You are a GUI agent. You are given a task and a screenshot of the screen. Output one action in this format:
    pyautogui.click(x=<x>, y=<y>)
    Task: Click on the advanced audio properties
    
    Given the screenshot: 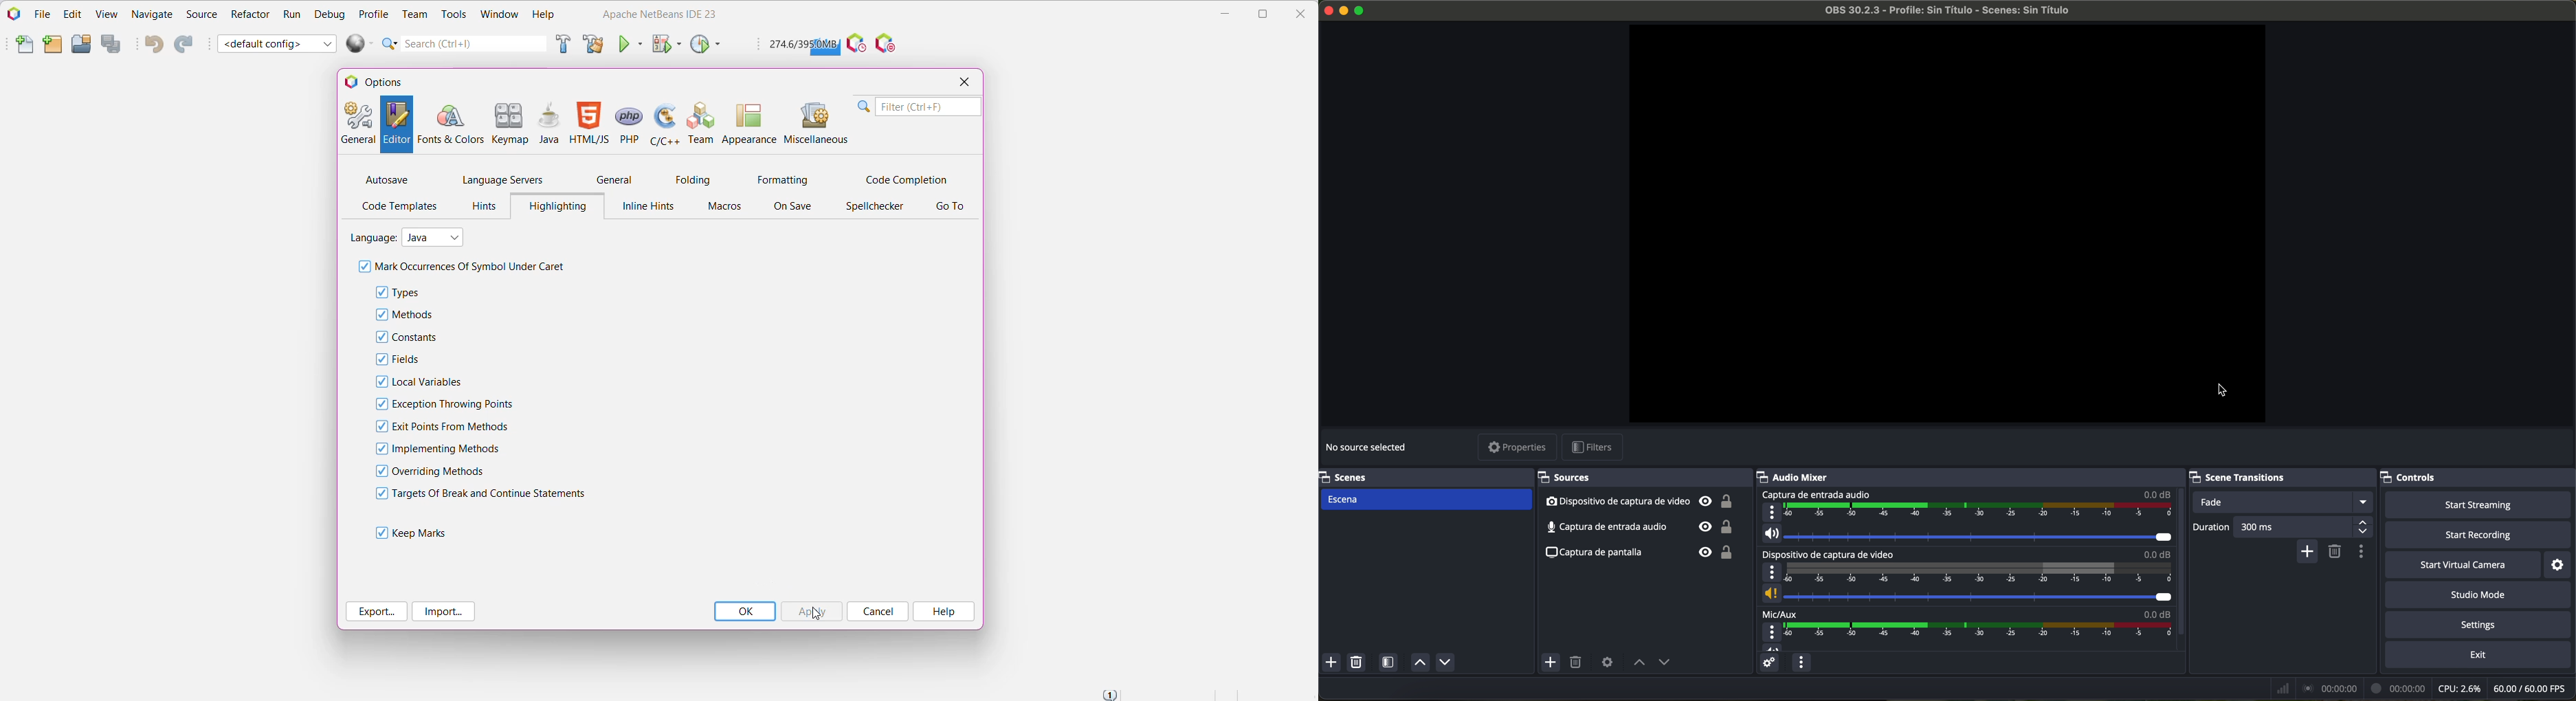 What is the action you would take?
    pyautogui.click(x=1769, y=664)
    